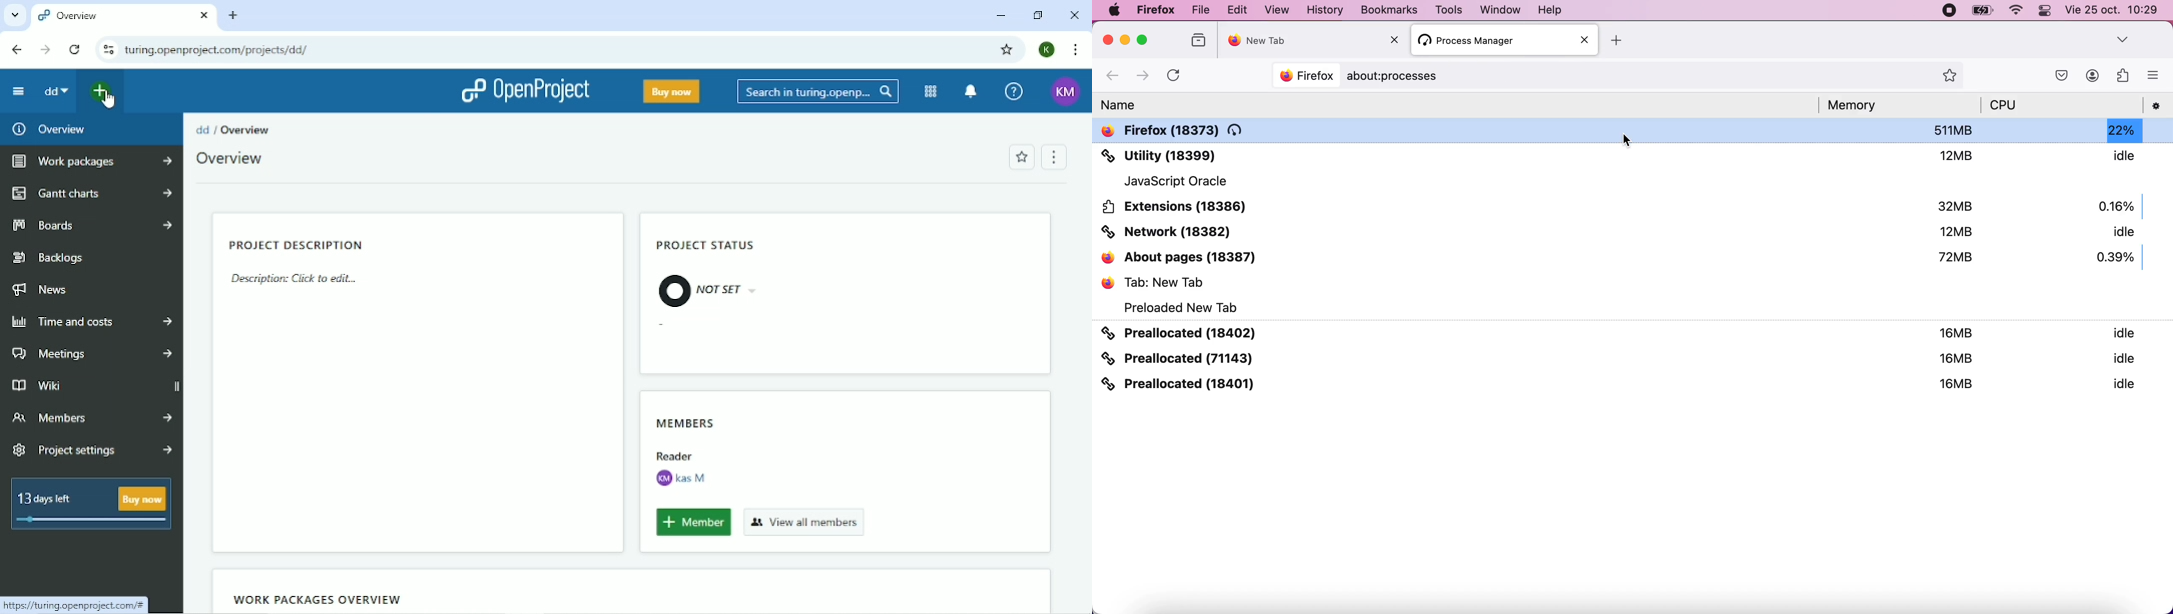 This screenshot has height=616, width=2184. Describe the element at coordinates (1550, 9) in the screenshot. I see `Help` at that location.